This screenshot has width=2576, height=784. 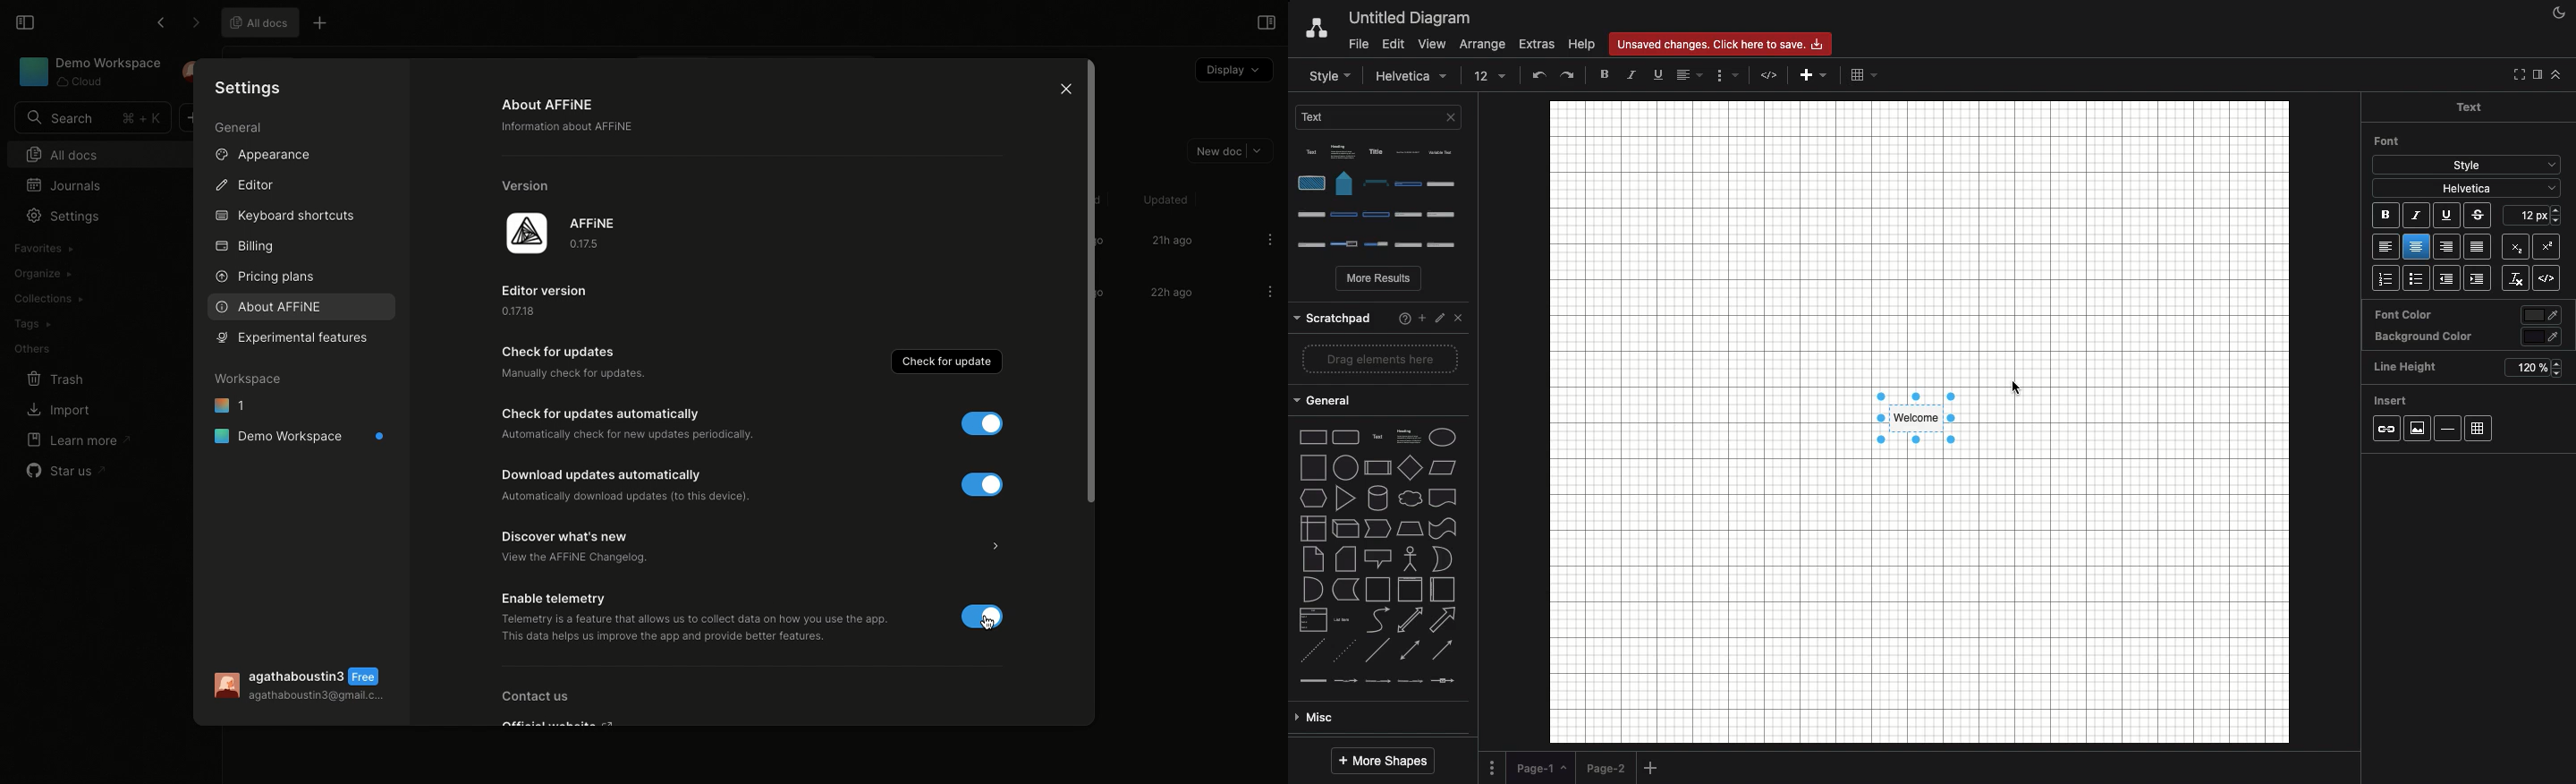 What do you see at coordinates (2009, 390) in the screenshot?
I see `cursor` at bounding box center [2009, 390].